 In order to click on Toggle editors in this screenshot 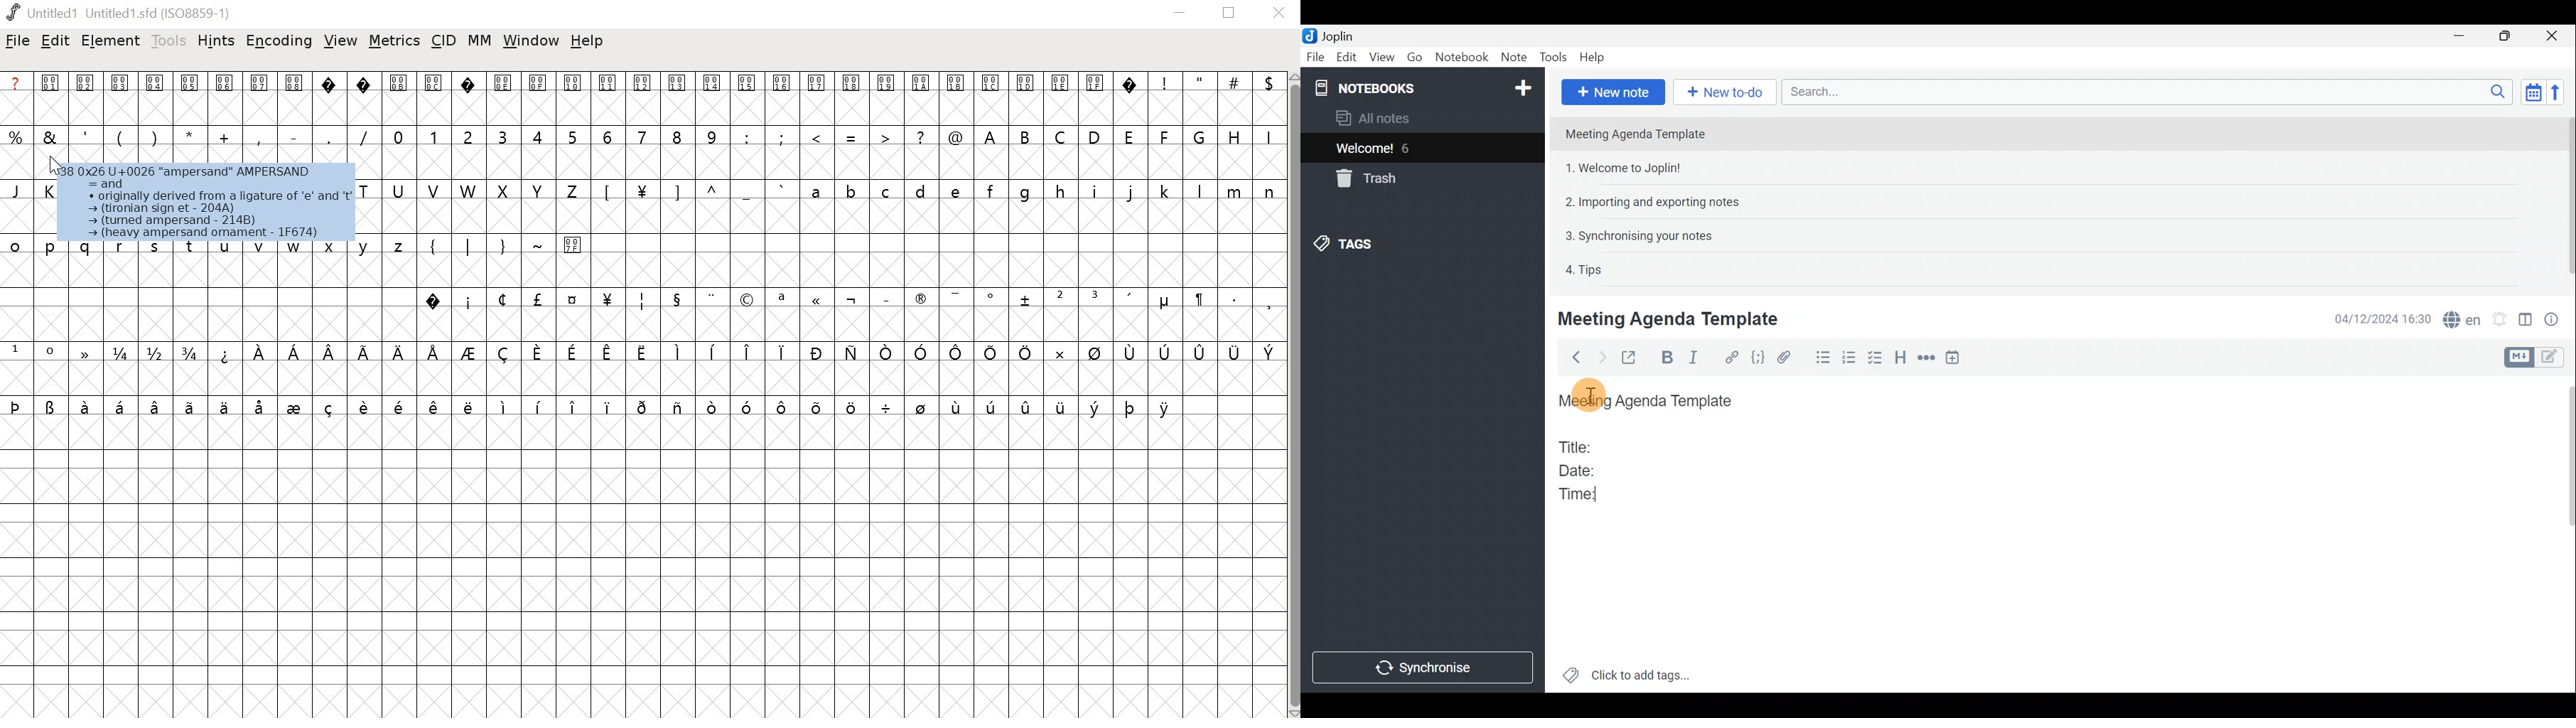, I will do `click(2517, 358)`.